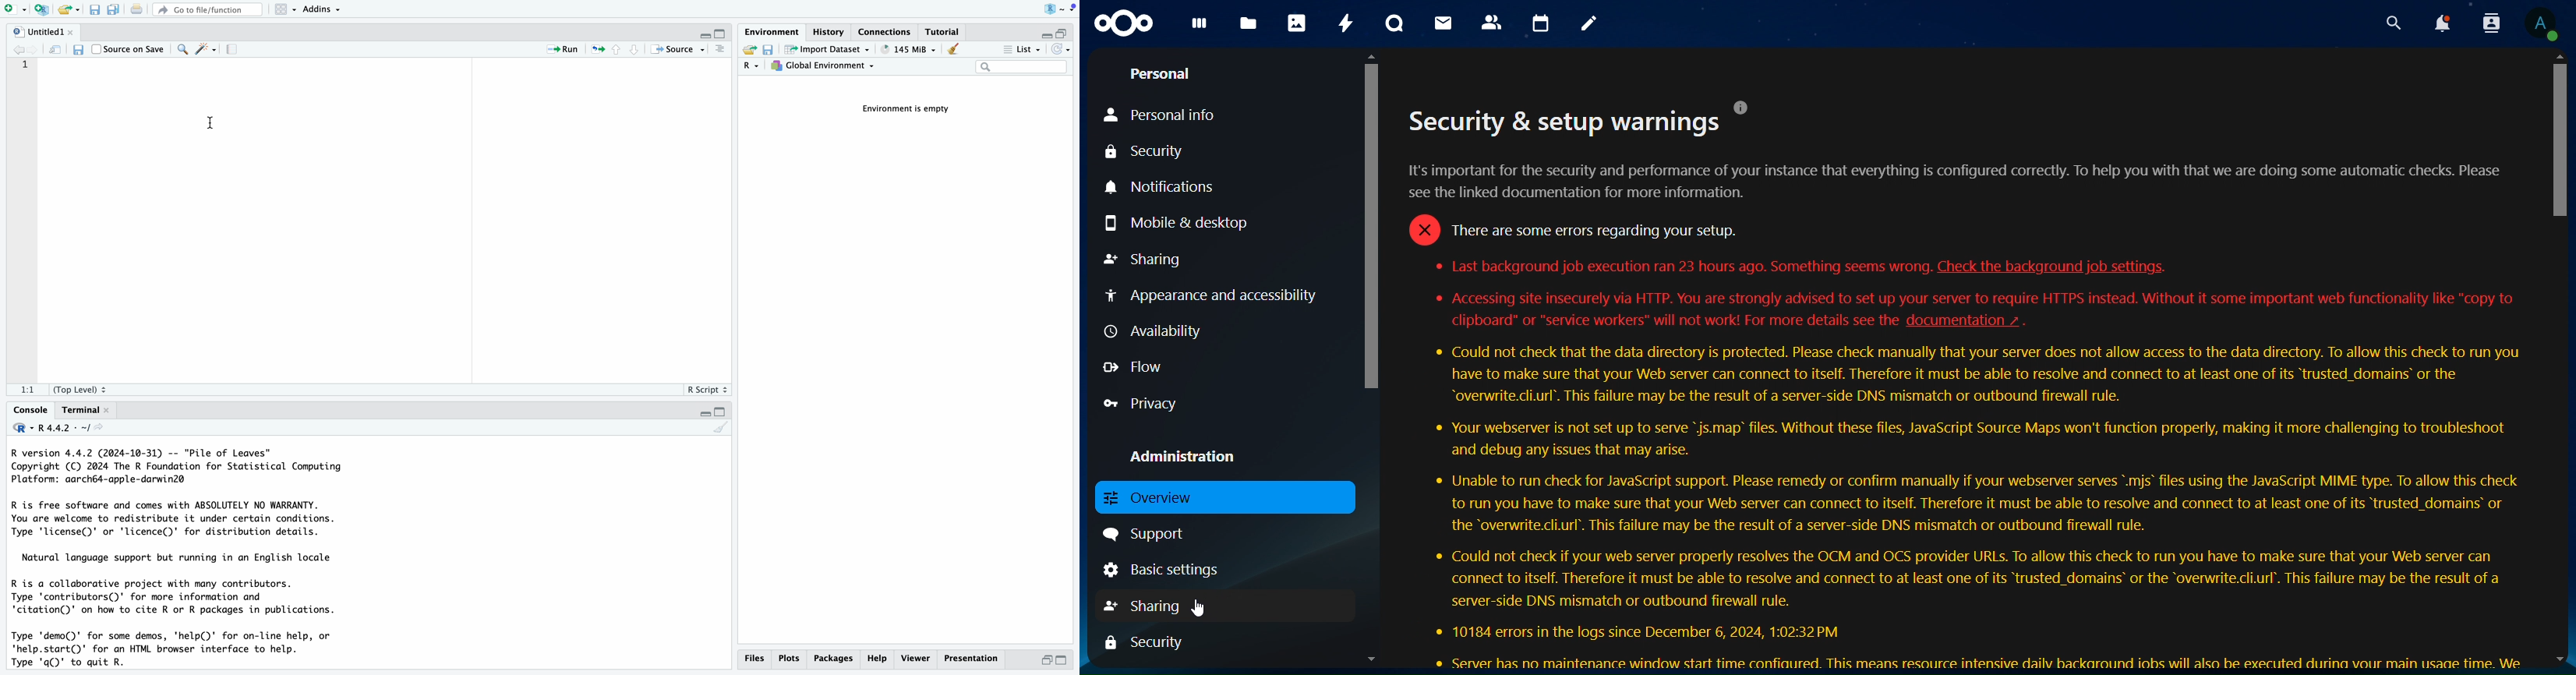  I want to click on plots, so click(789, 658).